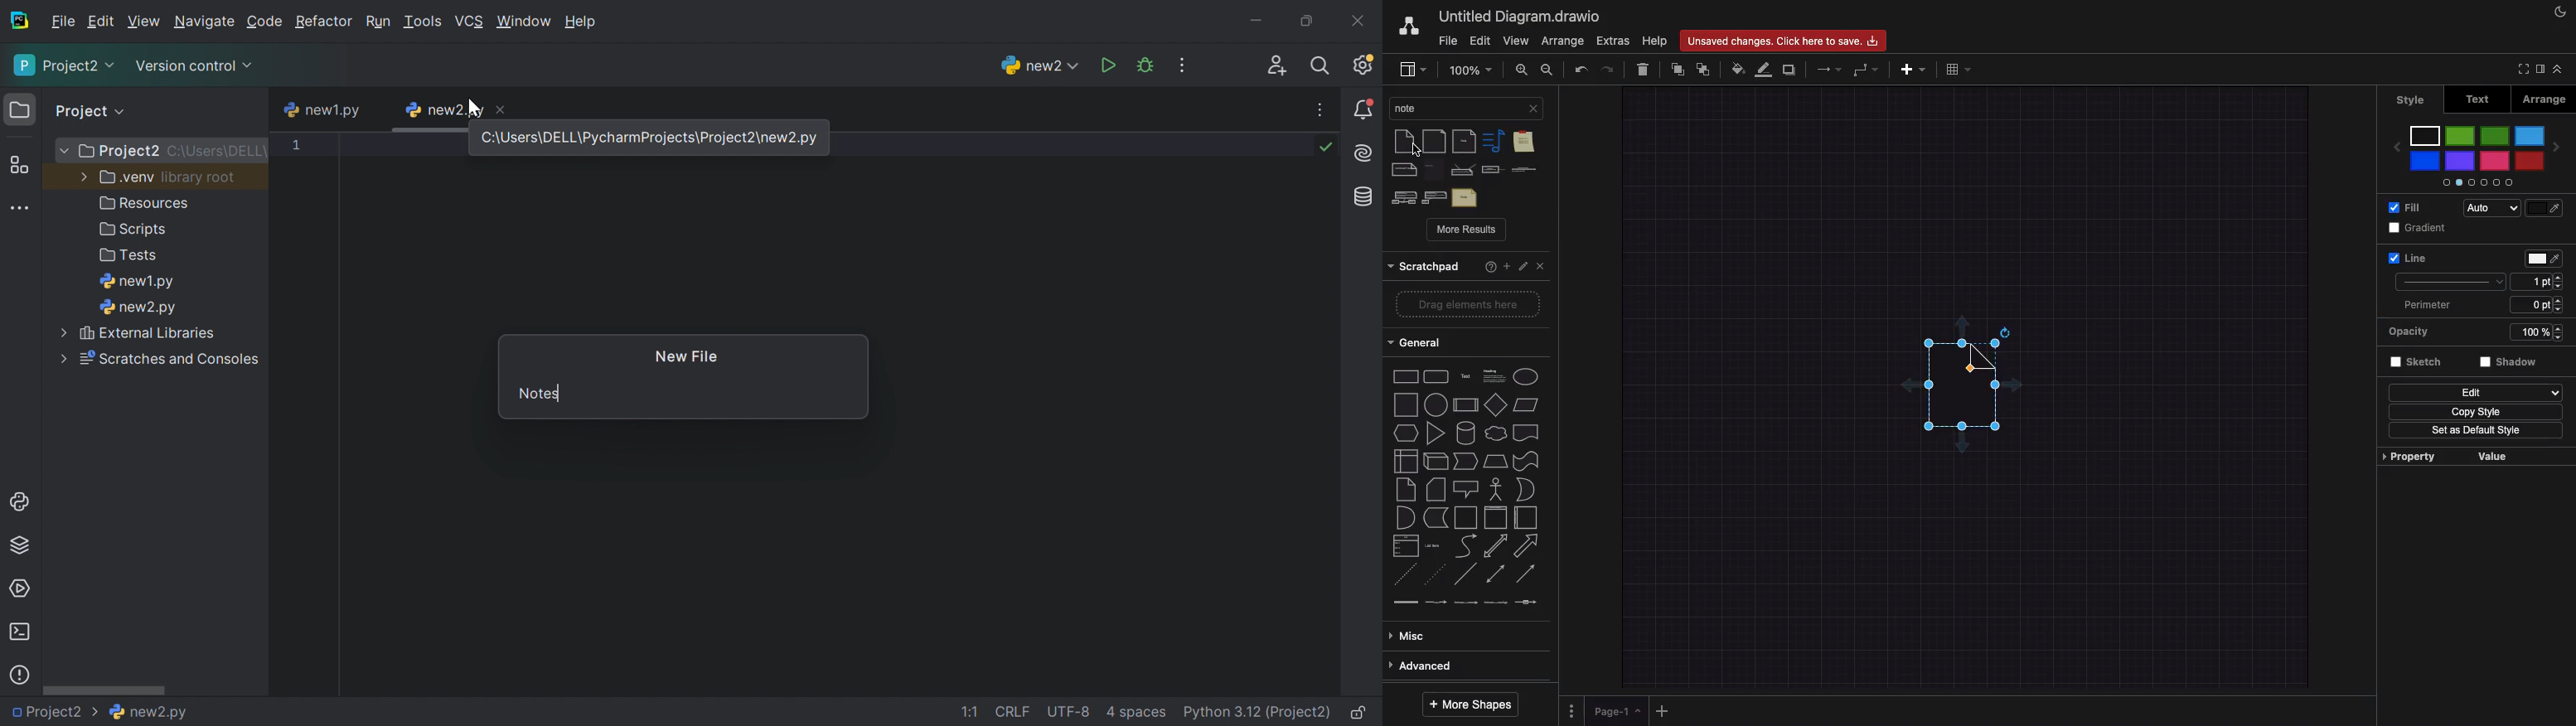  What do you see at coordinates (1492, 141) in the screenshot?
I see `note` at bounding box center [1492, 141].